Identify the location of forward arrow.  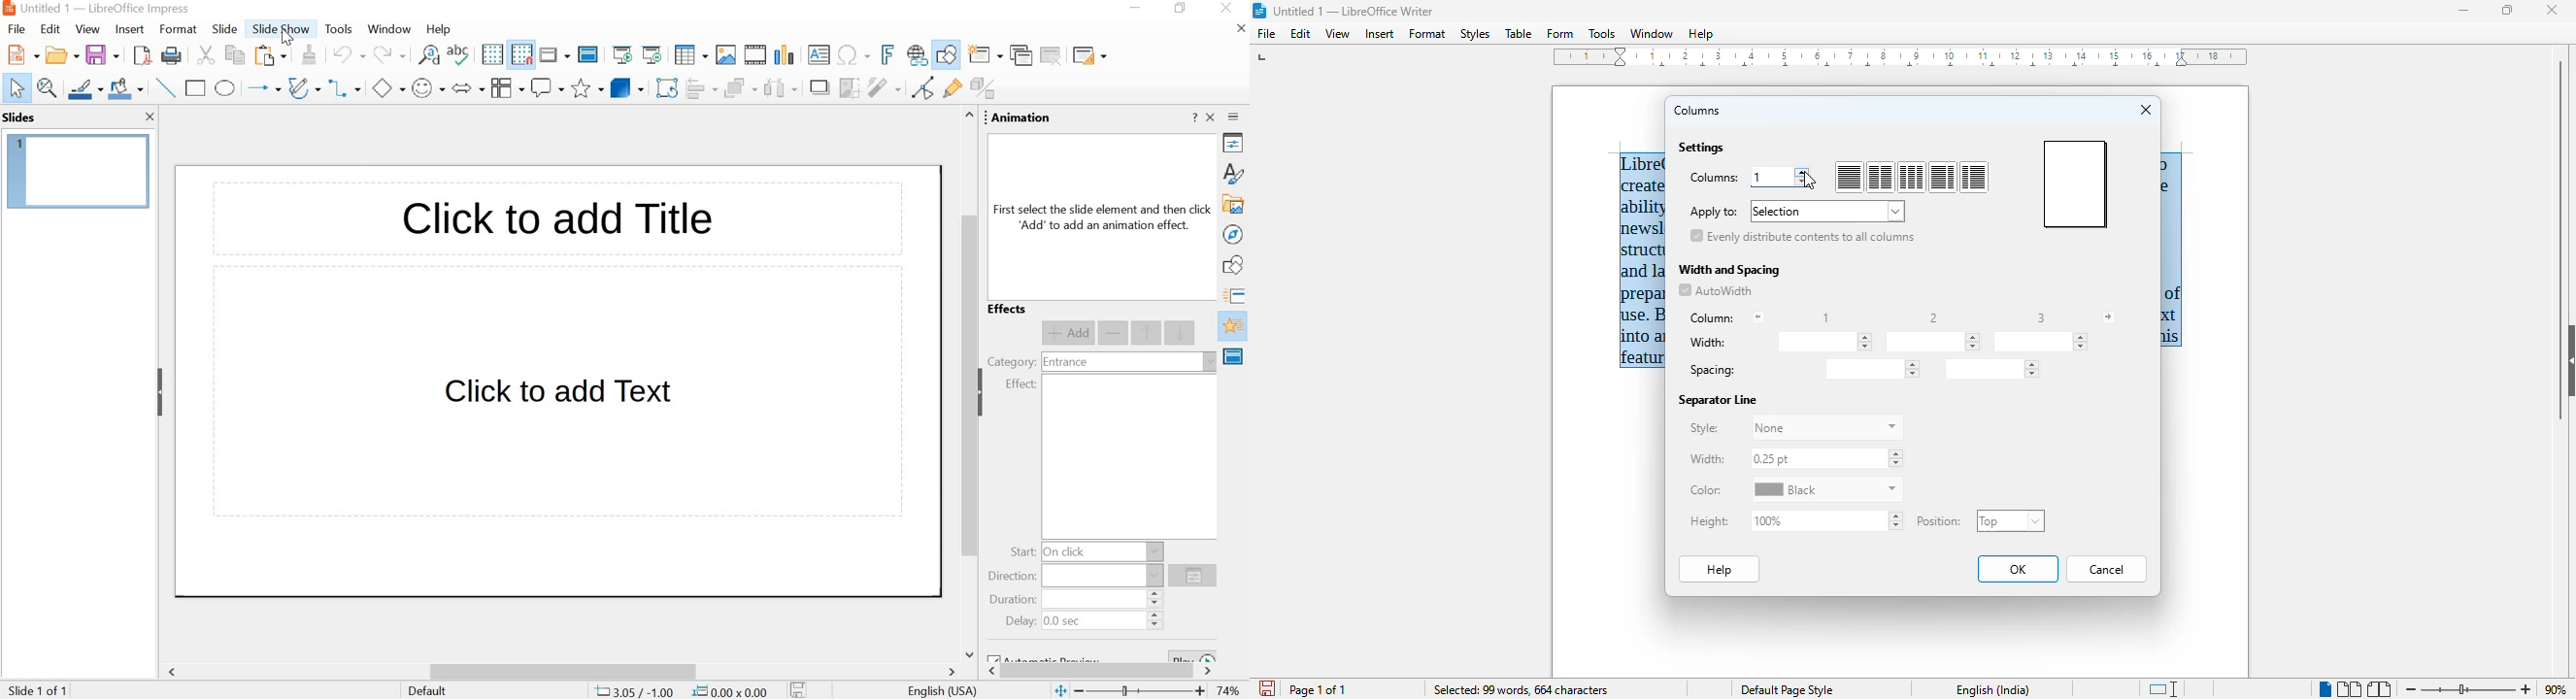
(2108, 317).